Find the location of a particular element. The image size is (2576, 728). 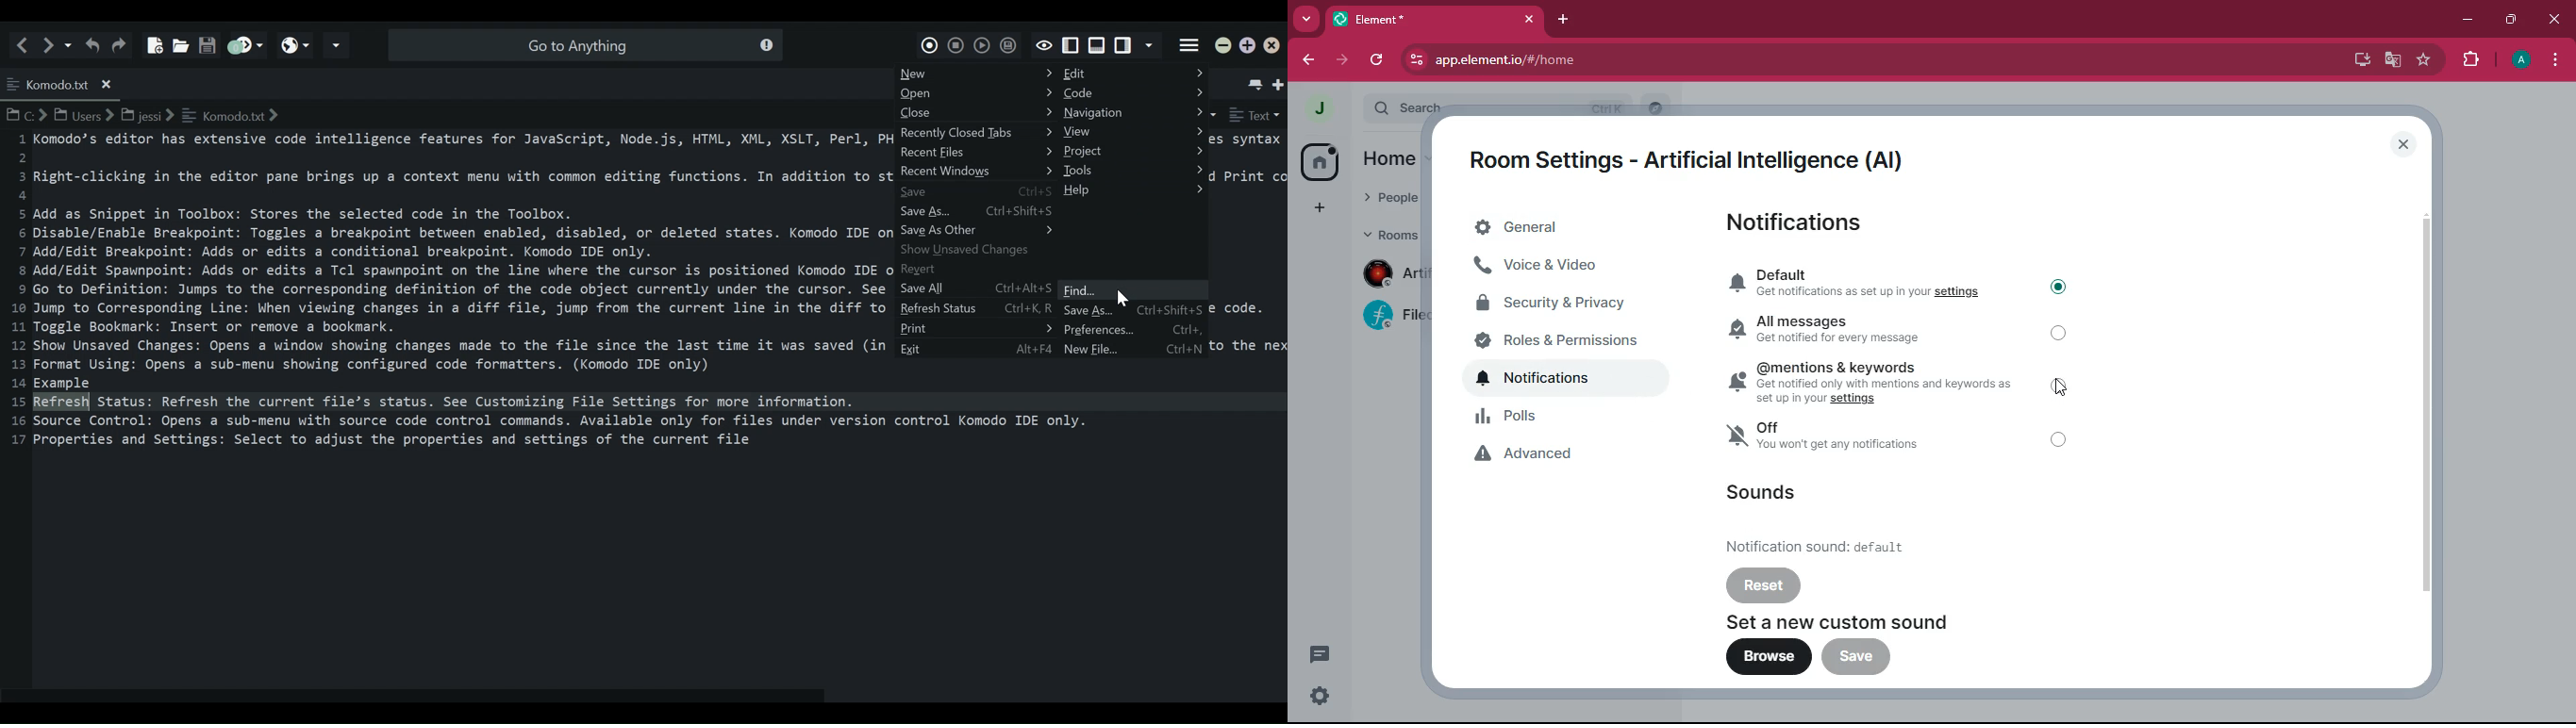

minimize is located at coordinates (2469, 19).